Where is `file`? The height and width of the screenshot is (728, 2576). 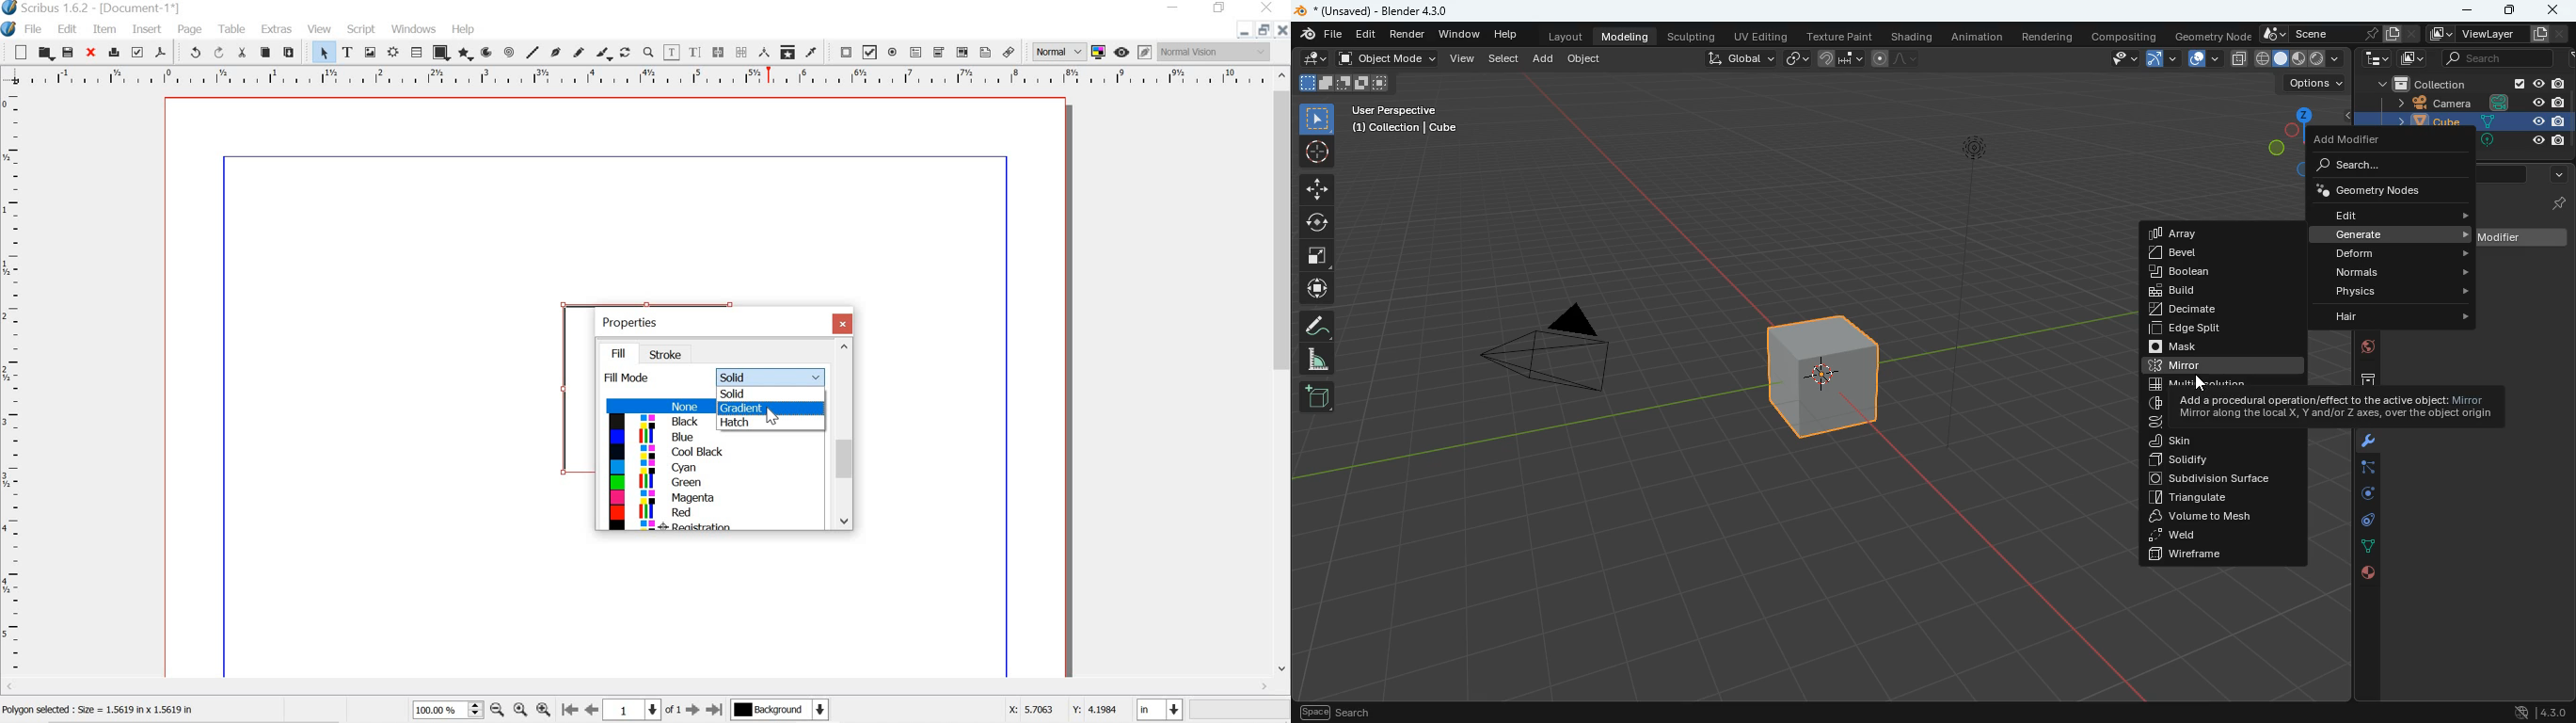
file is located at coordinates (36, 29).